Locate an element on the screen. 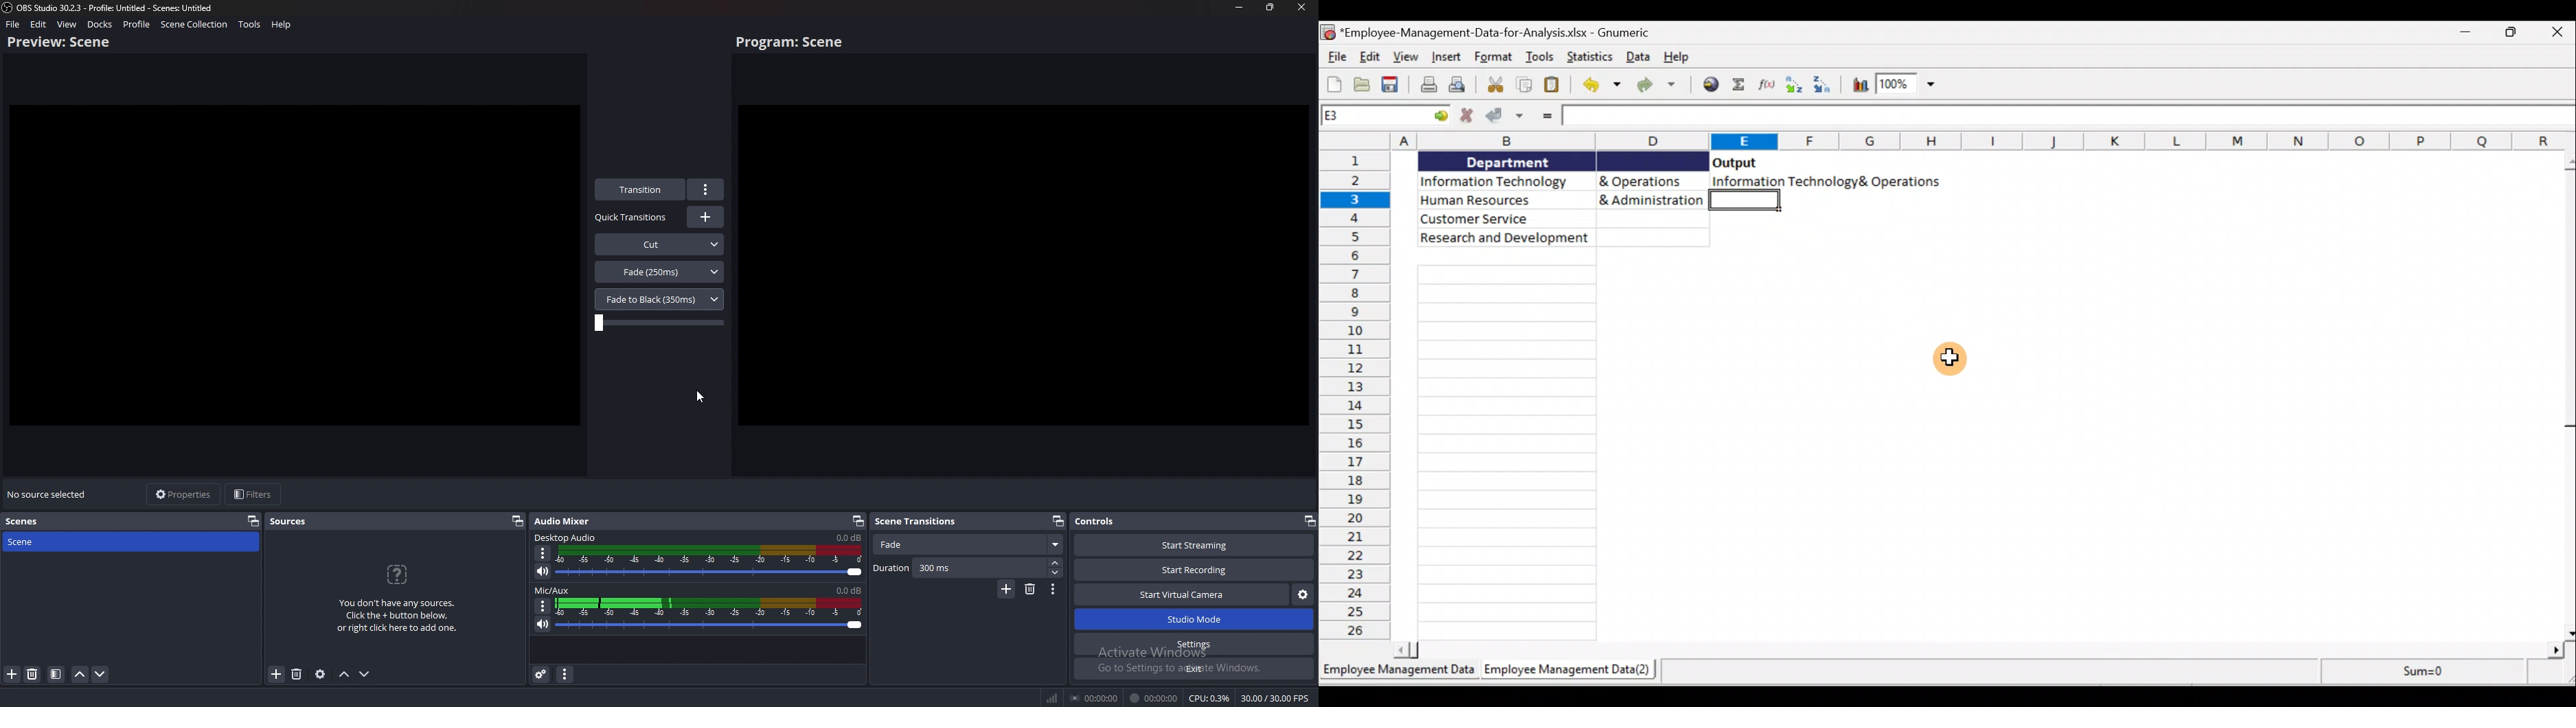 Image resolution: width=2576 pixels, height=728 pixels. sources is located at coordinates (289, 522).